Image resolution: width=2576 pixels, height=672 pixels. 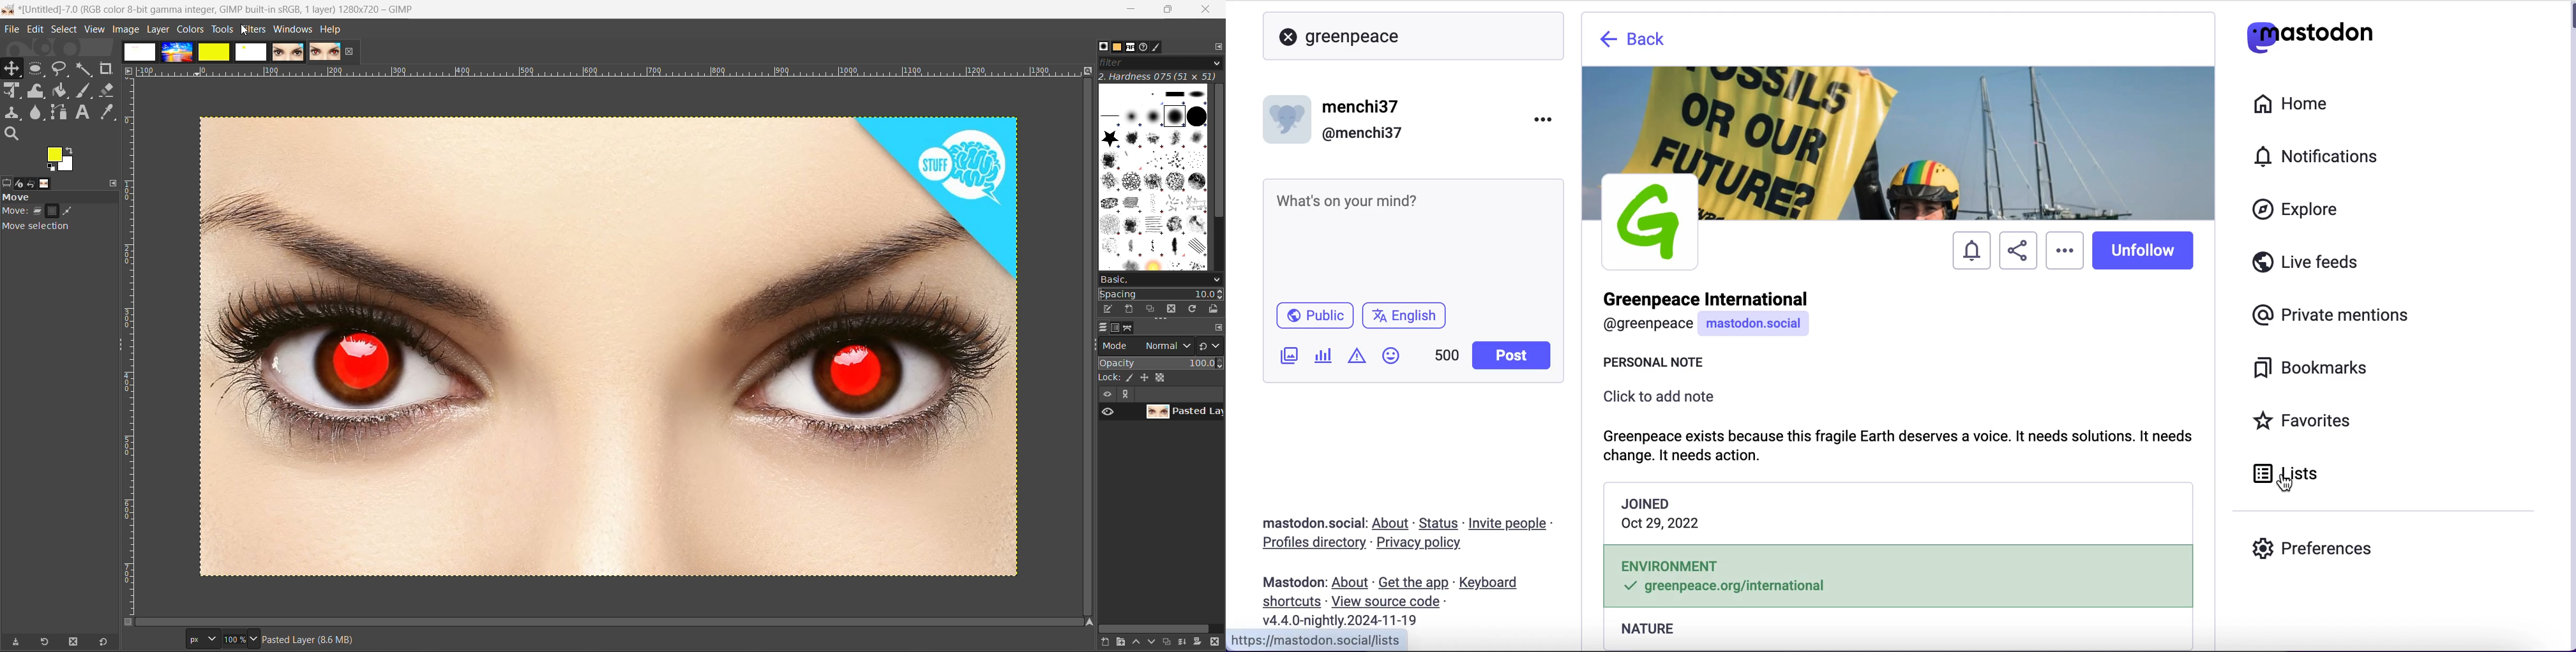 I want to click on layer, so click(x=1097, y=329).